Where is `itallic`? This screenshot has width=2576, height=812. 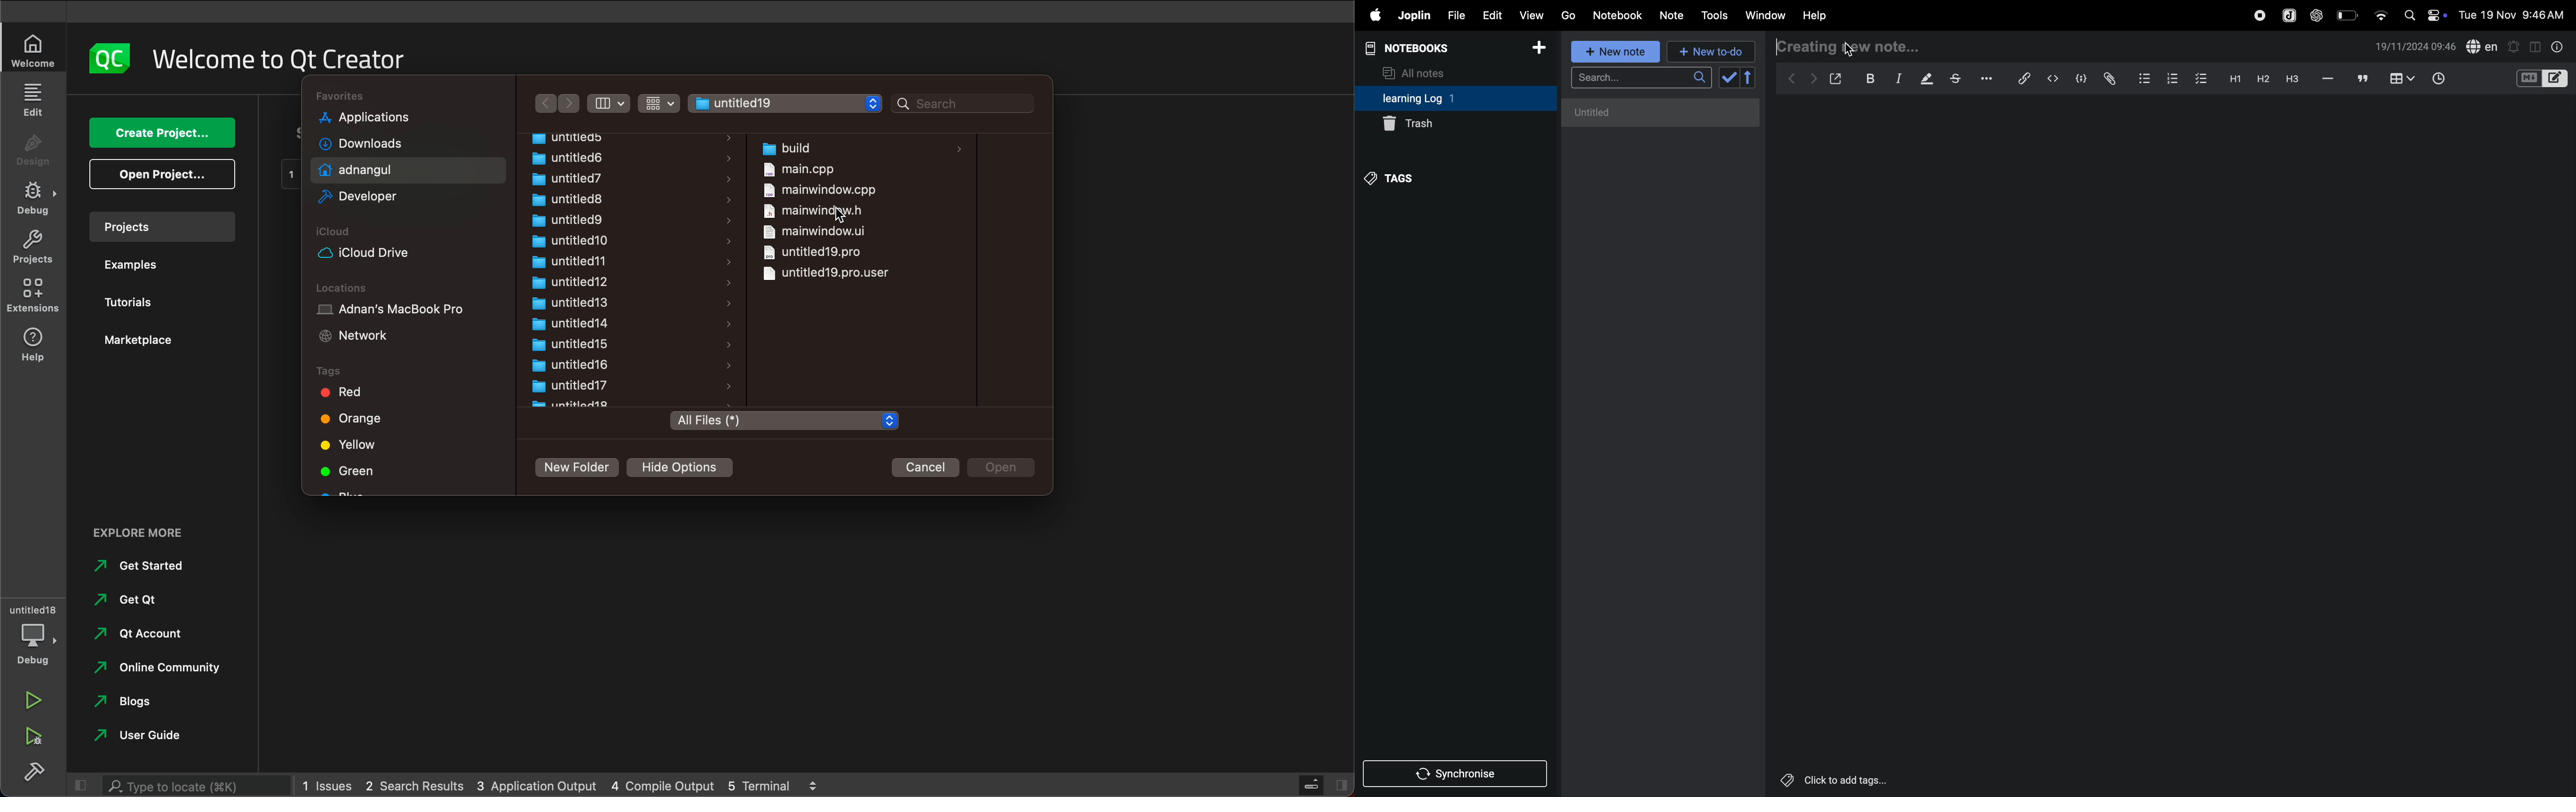
itallic is located at coordinates (1897, 79).